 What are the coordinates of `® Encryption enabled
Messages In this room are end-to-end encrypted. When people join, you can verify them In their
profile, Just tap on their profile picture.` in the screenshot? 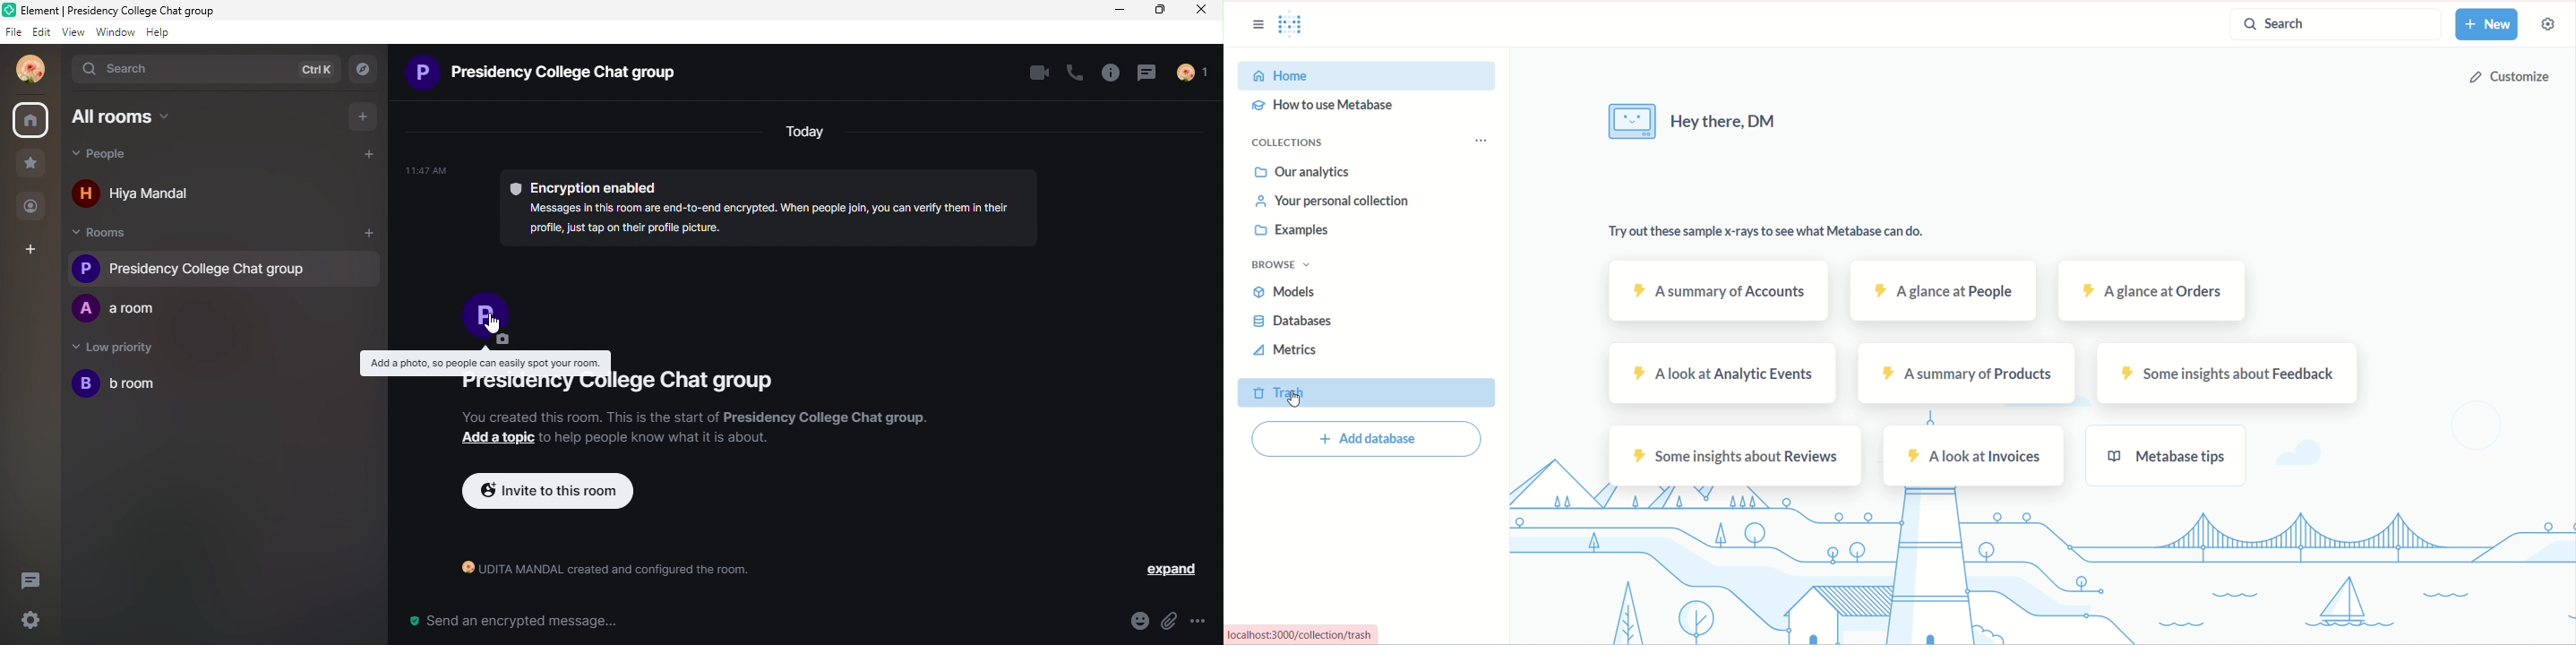 It's located at (724, 205).